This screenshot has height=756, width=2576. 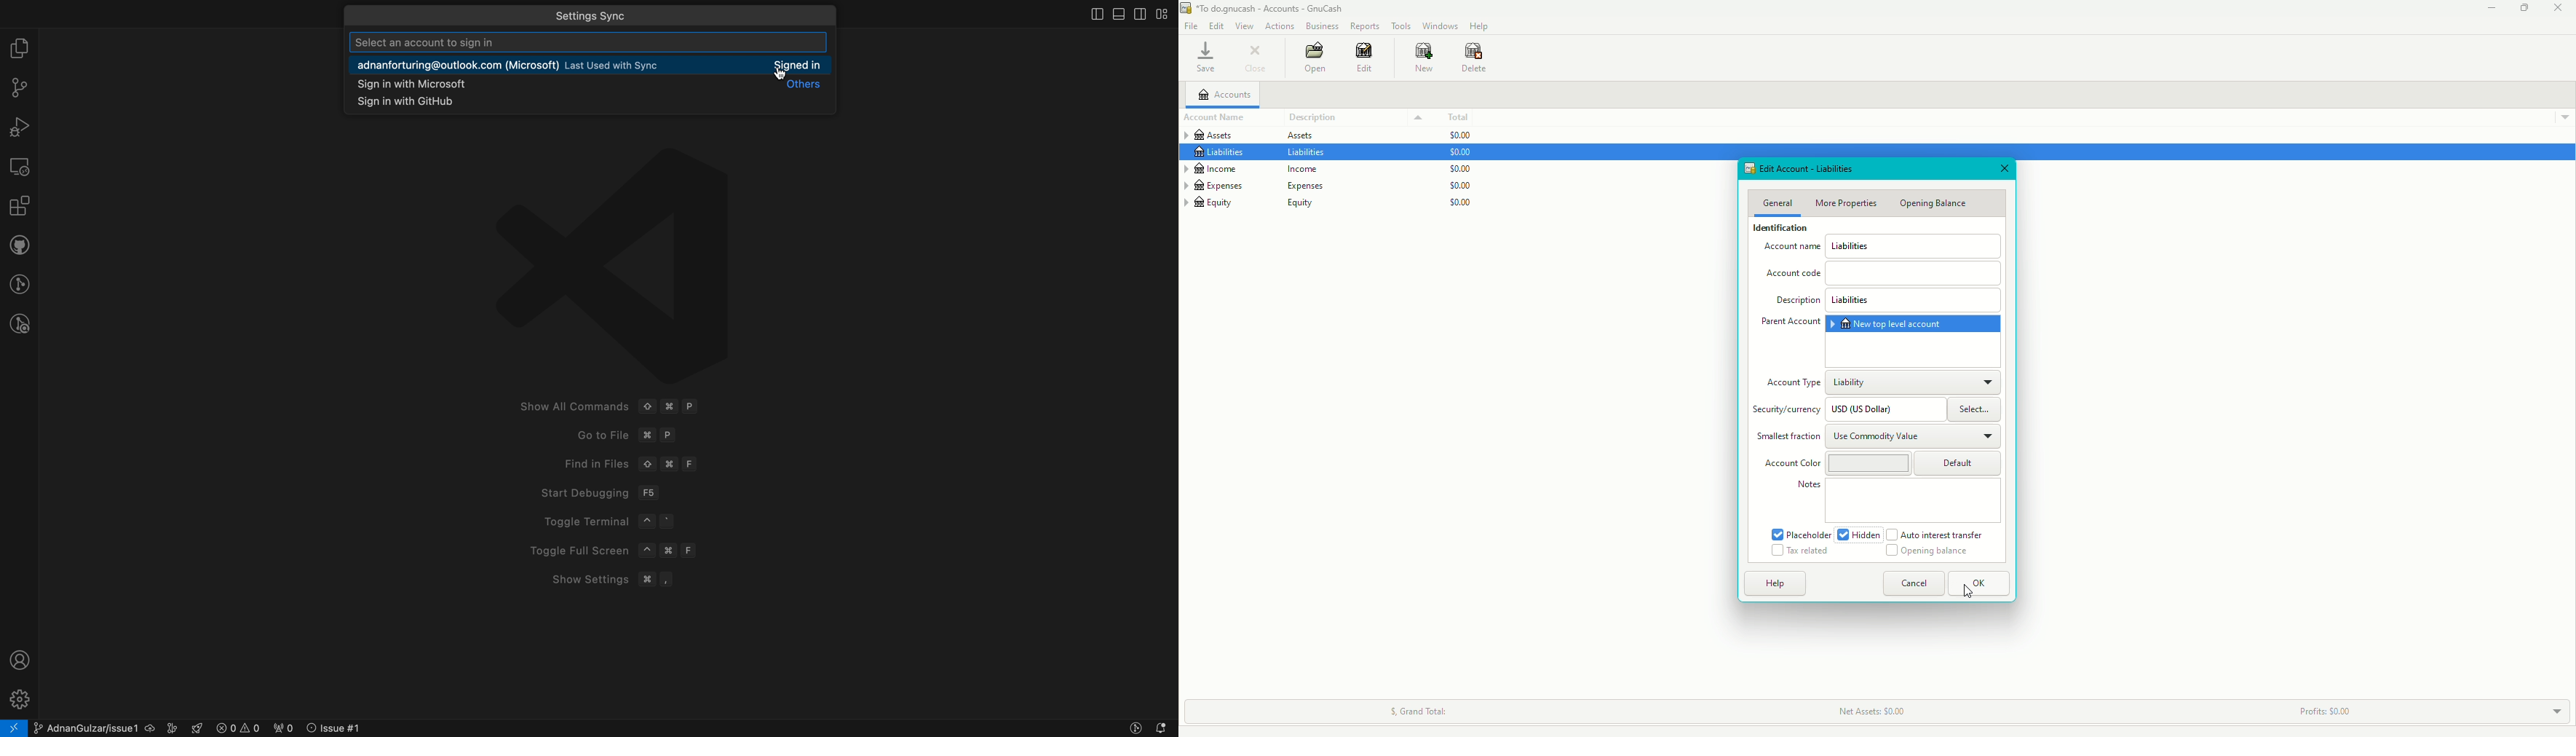 What do you see at coordinates (1454, 117) in the screenshot?
I see `Total` at bounding box center [1454, 117].